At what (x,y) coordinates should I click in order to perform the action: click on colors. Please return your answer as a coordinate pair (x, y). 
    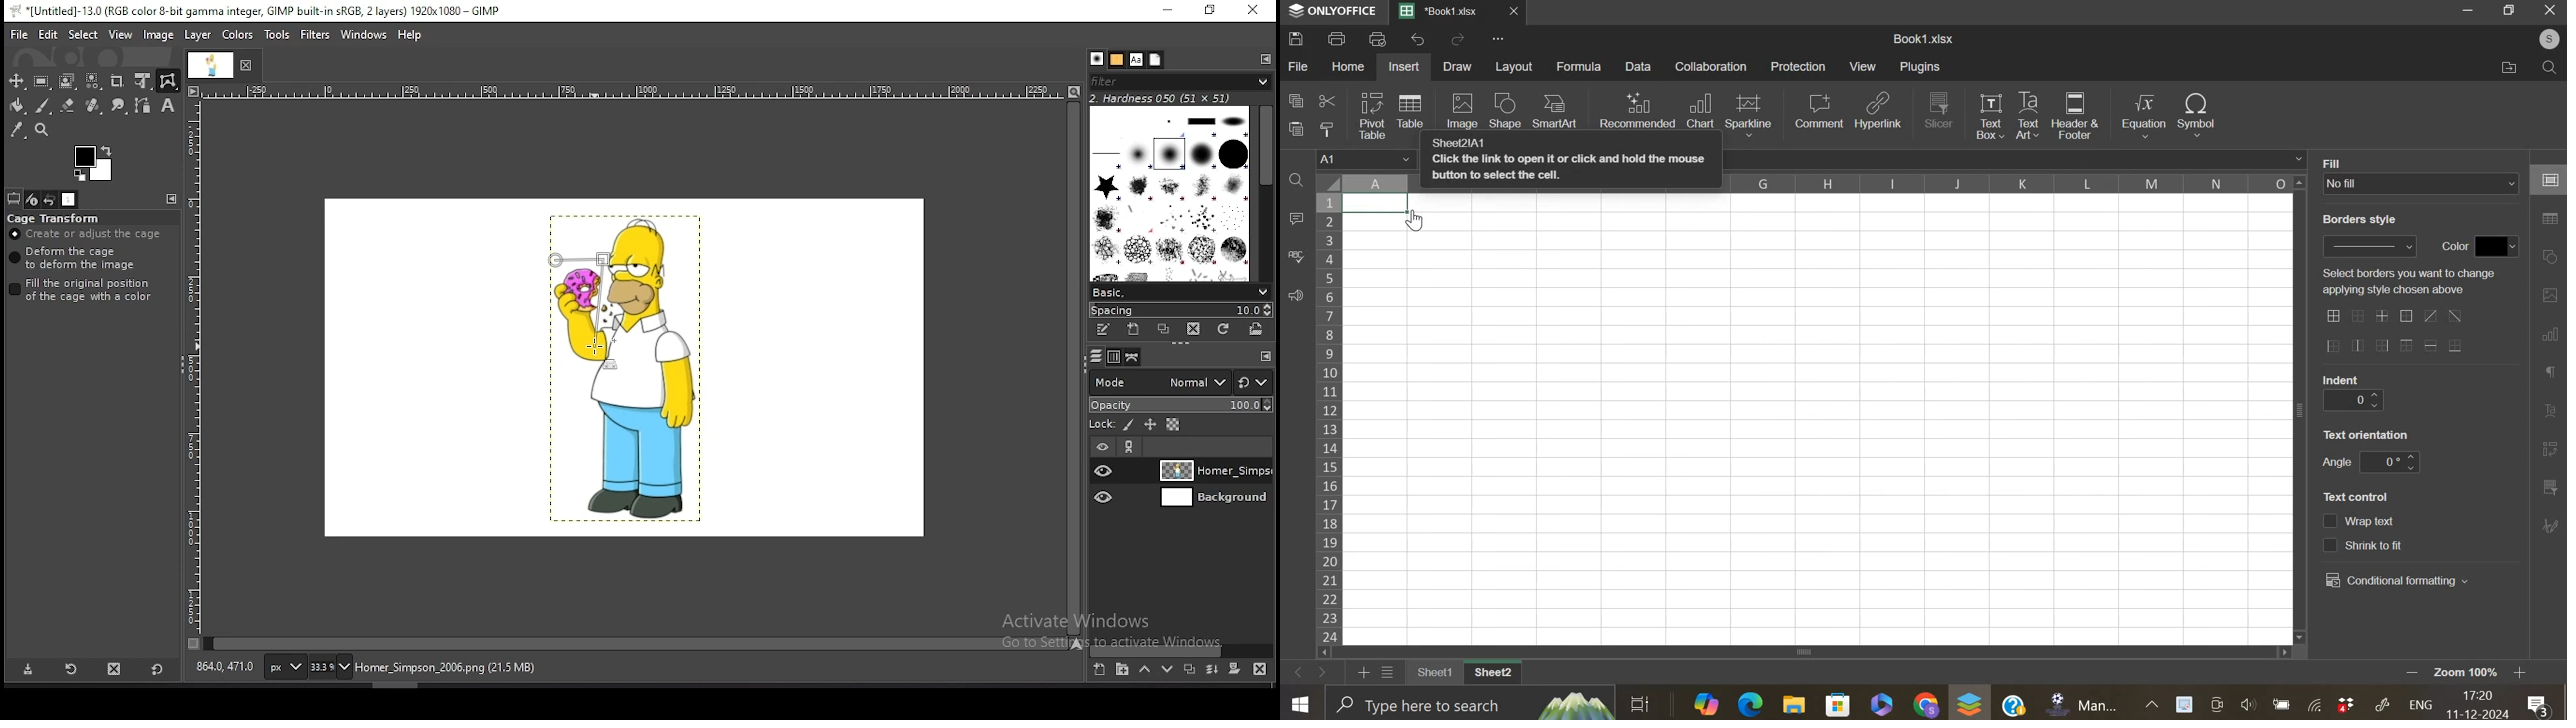
    Looking at the image, I should click on (237, 35).